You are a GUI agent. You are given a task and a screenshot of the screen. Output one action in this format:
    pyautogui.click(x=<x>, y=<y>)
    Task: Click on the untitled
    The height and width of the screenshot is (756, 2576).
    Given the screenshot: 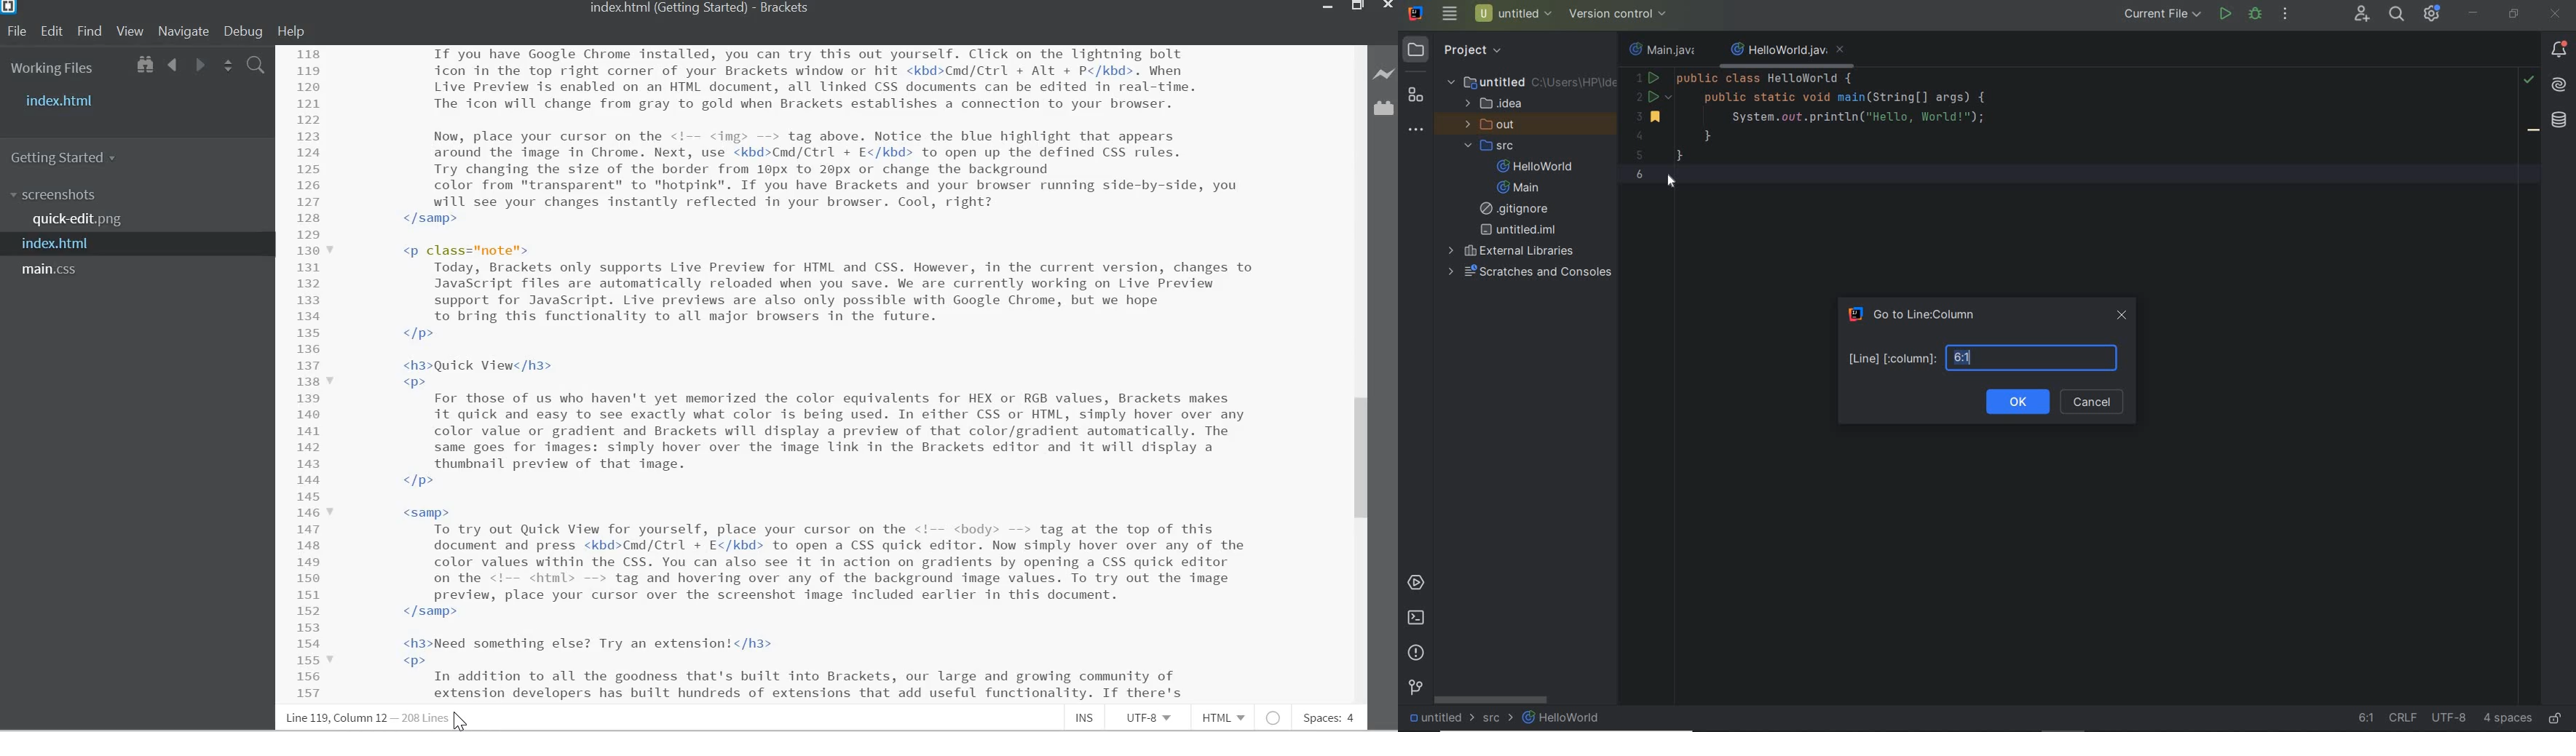 What is the action you would take?
    pyautogui.click(x=1531, y=81)
    